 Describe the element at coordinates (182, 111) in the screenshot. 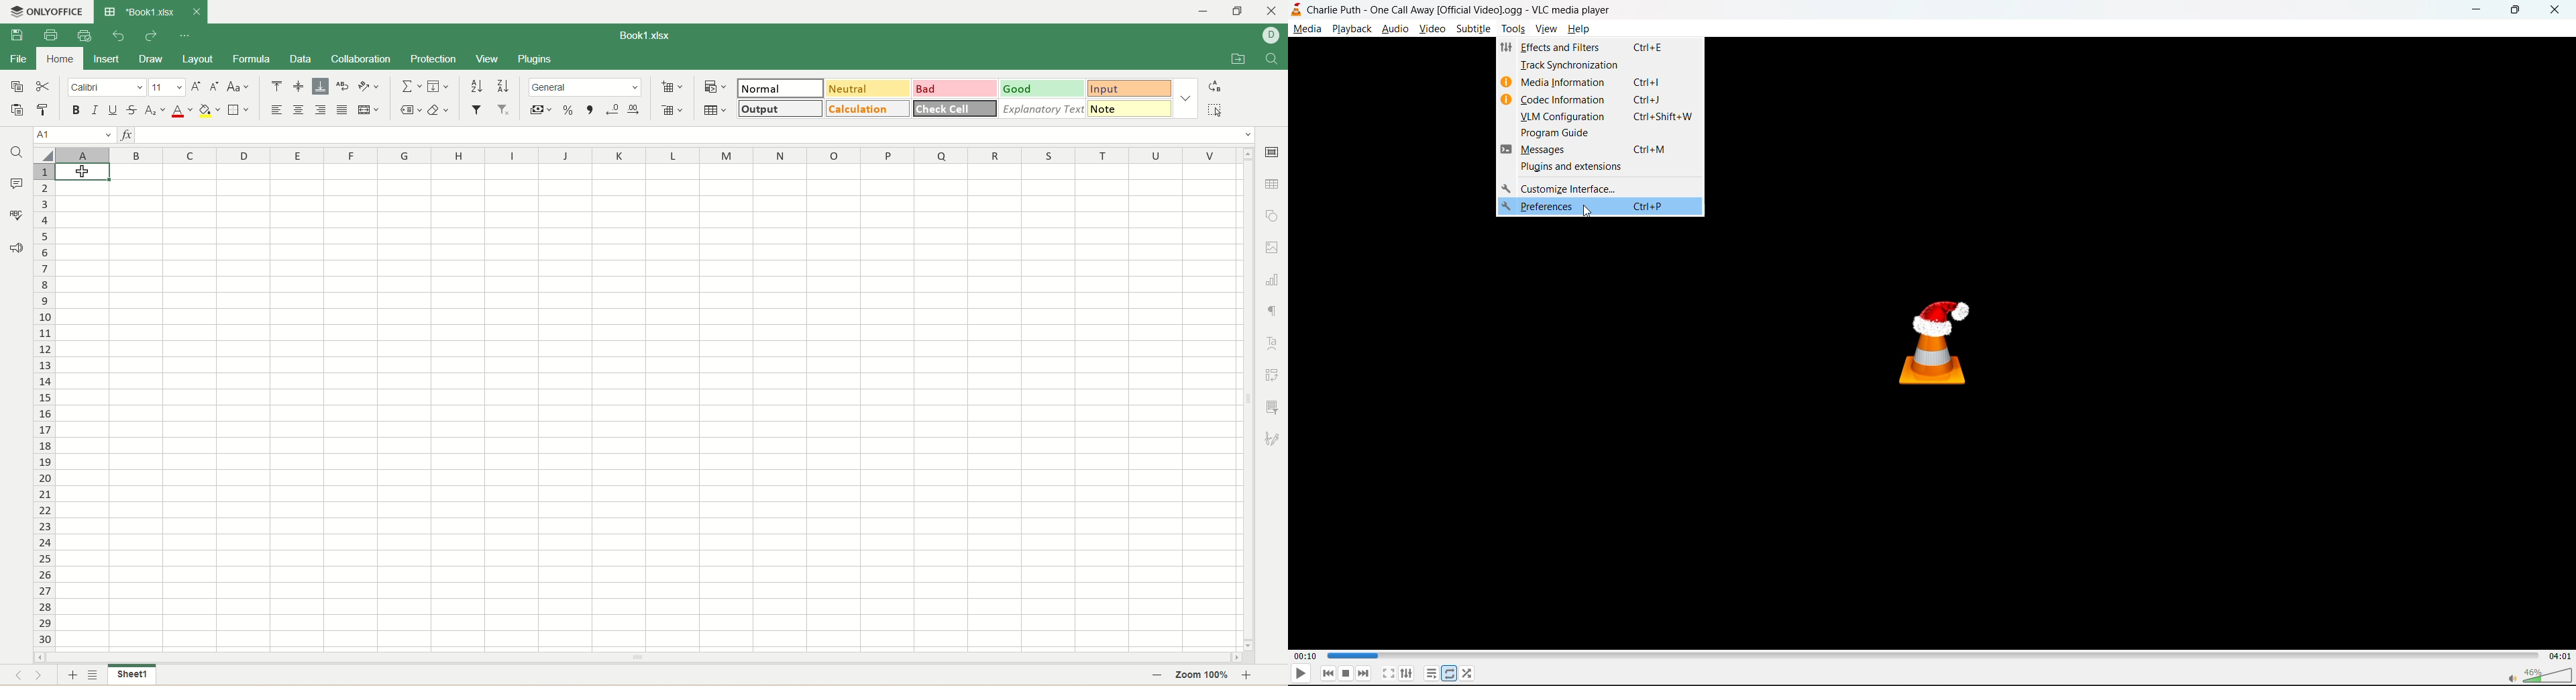

I see `font color` at that location.